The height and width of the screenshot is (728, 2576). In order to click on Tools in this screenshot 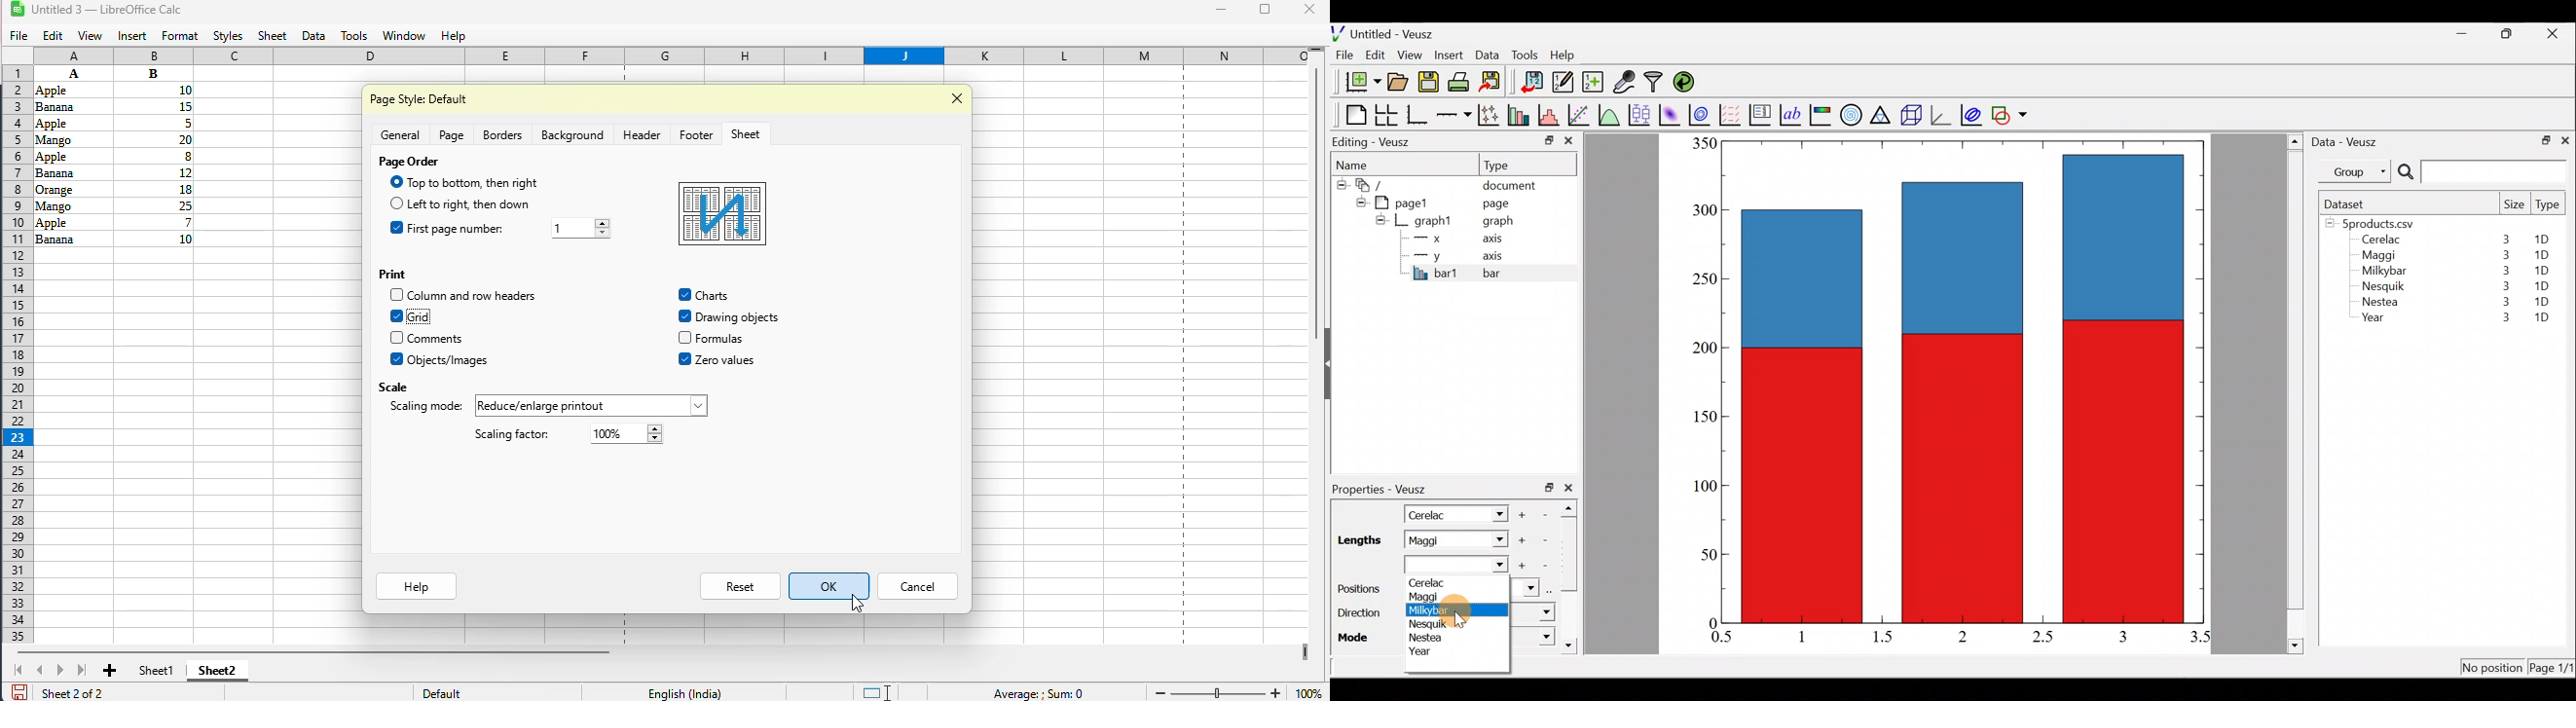, I will do `click(1524, 54)`.